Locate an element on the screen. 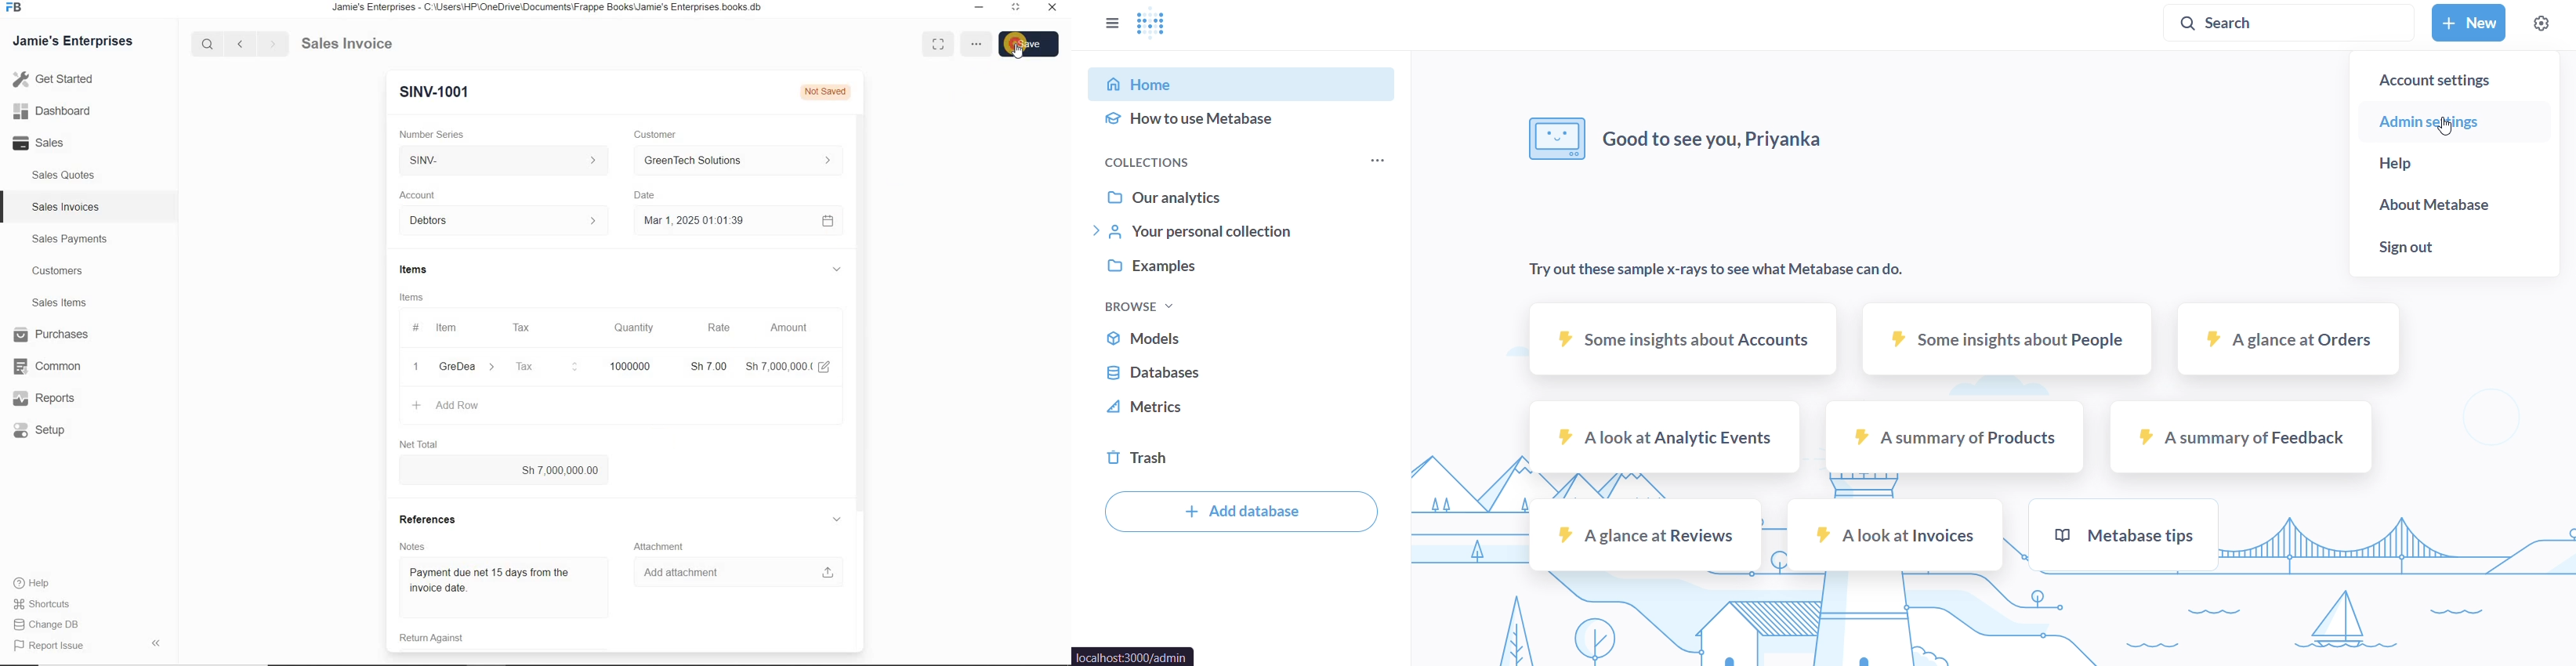 The height and width of the screenshot is (672, 2576). some insights about people  is located at coordinates (2008, 338).